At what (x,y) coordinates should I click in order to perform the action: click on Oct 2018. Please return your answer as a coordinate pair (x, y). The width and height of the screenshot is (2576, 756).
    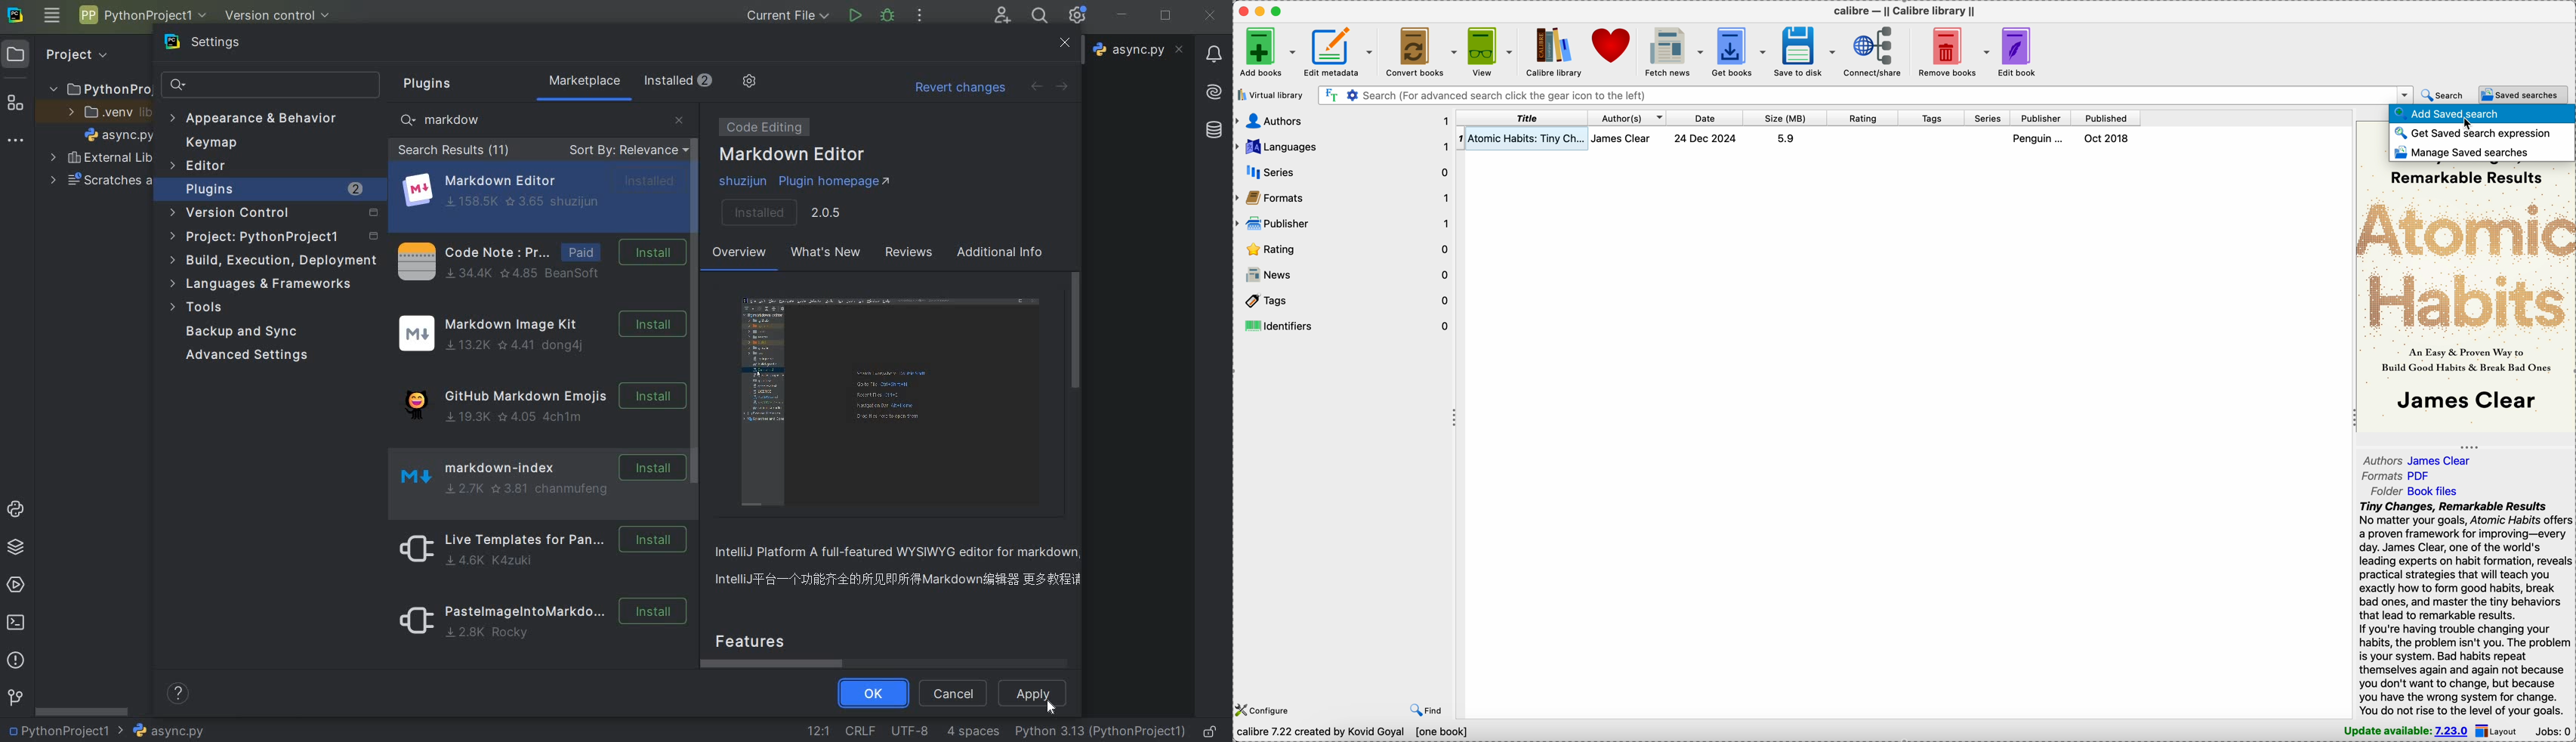
    Looking at the image, I should click on (2108, 138).